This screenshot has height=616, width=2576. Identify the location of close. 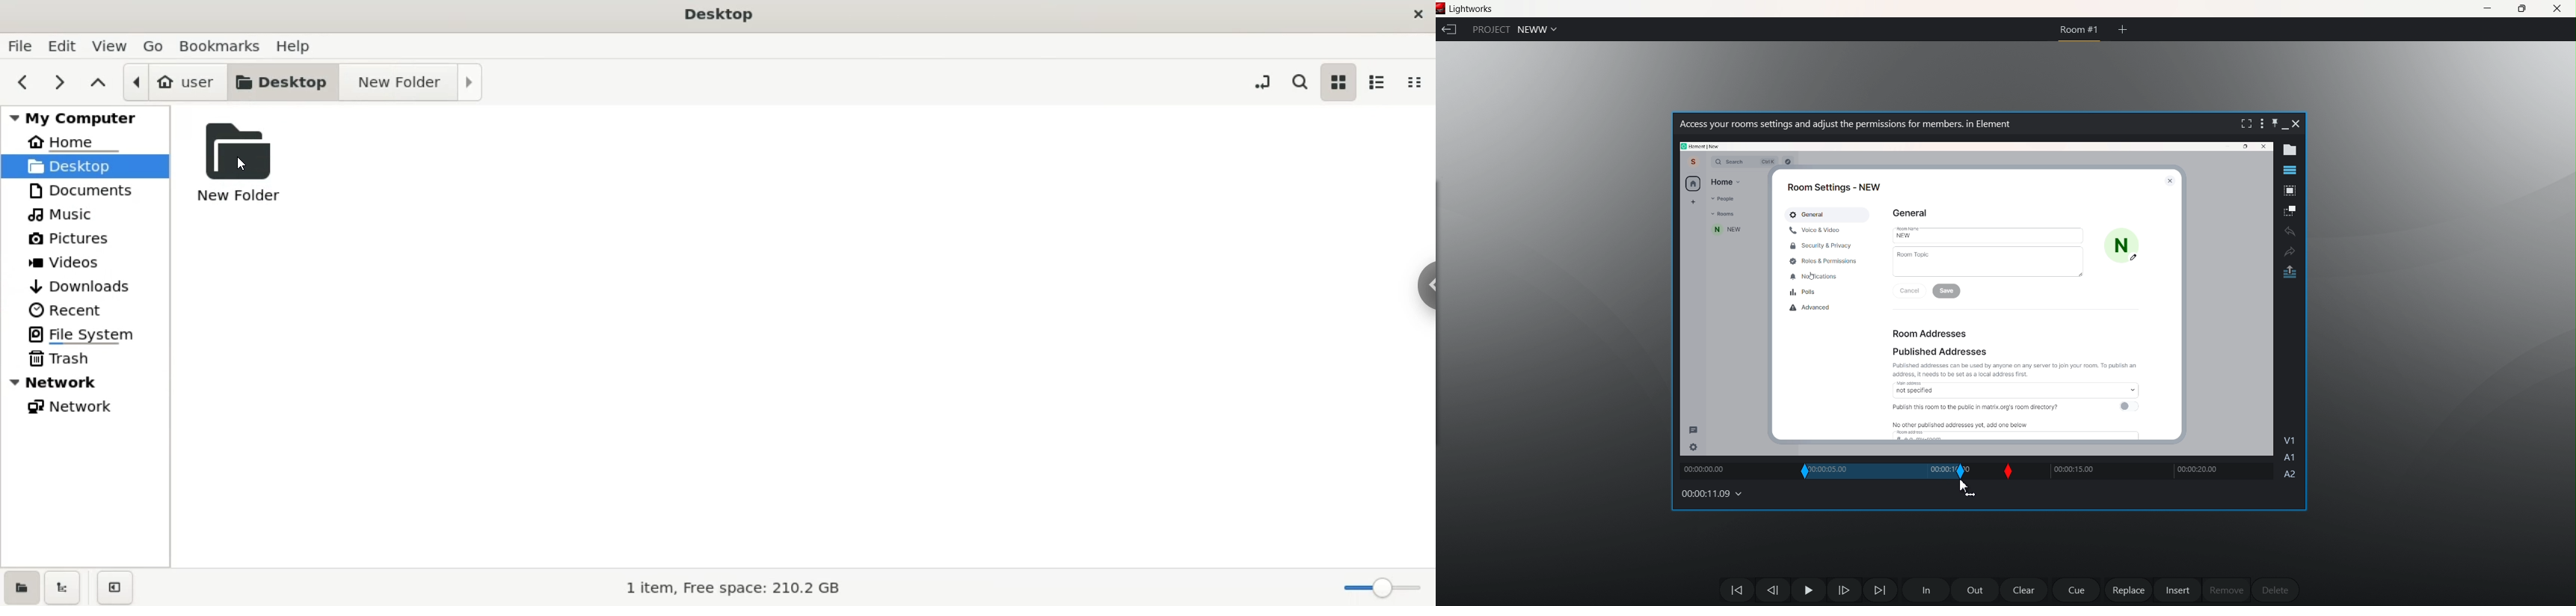
(2300, 123).